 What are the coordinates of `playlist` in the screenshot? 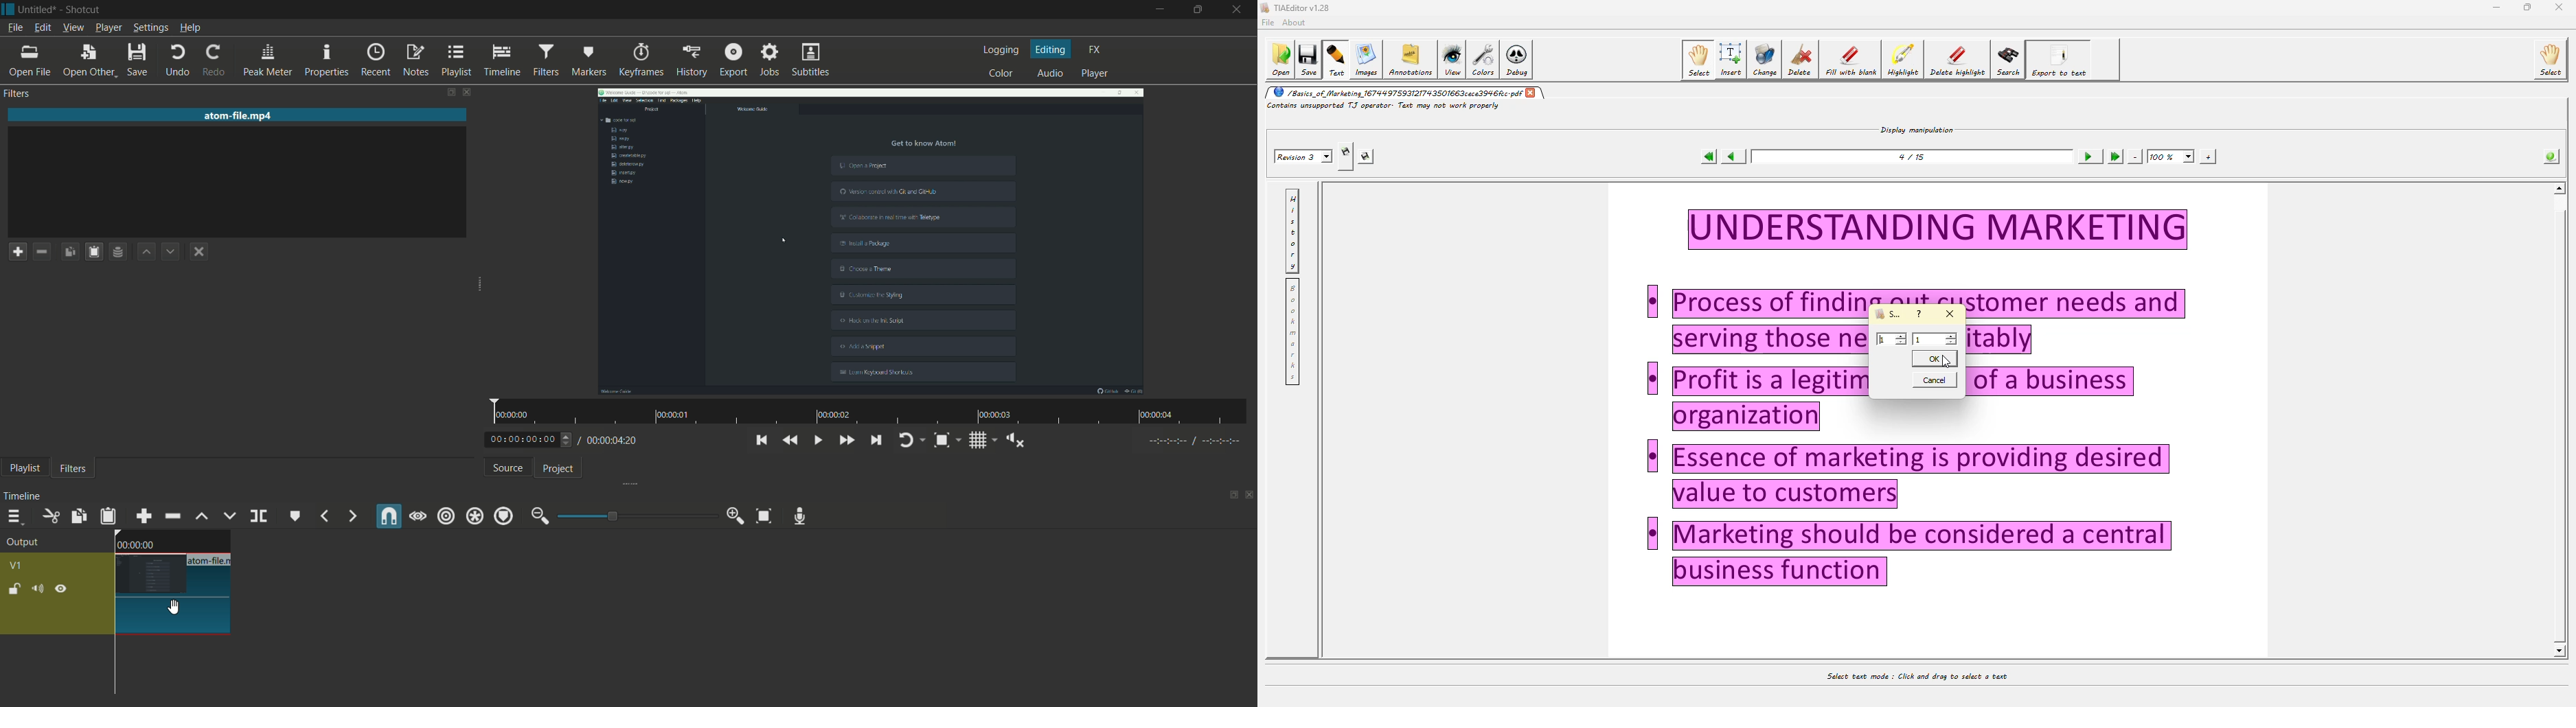 It's located at (455, 60).